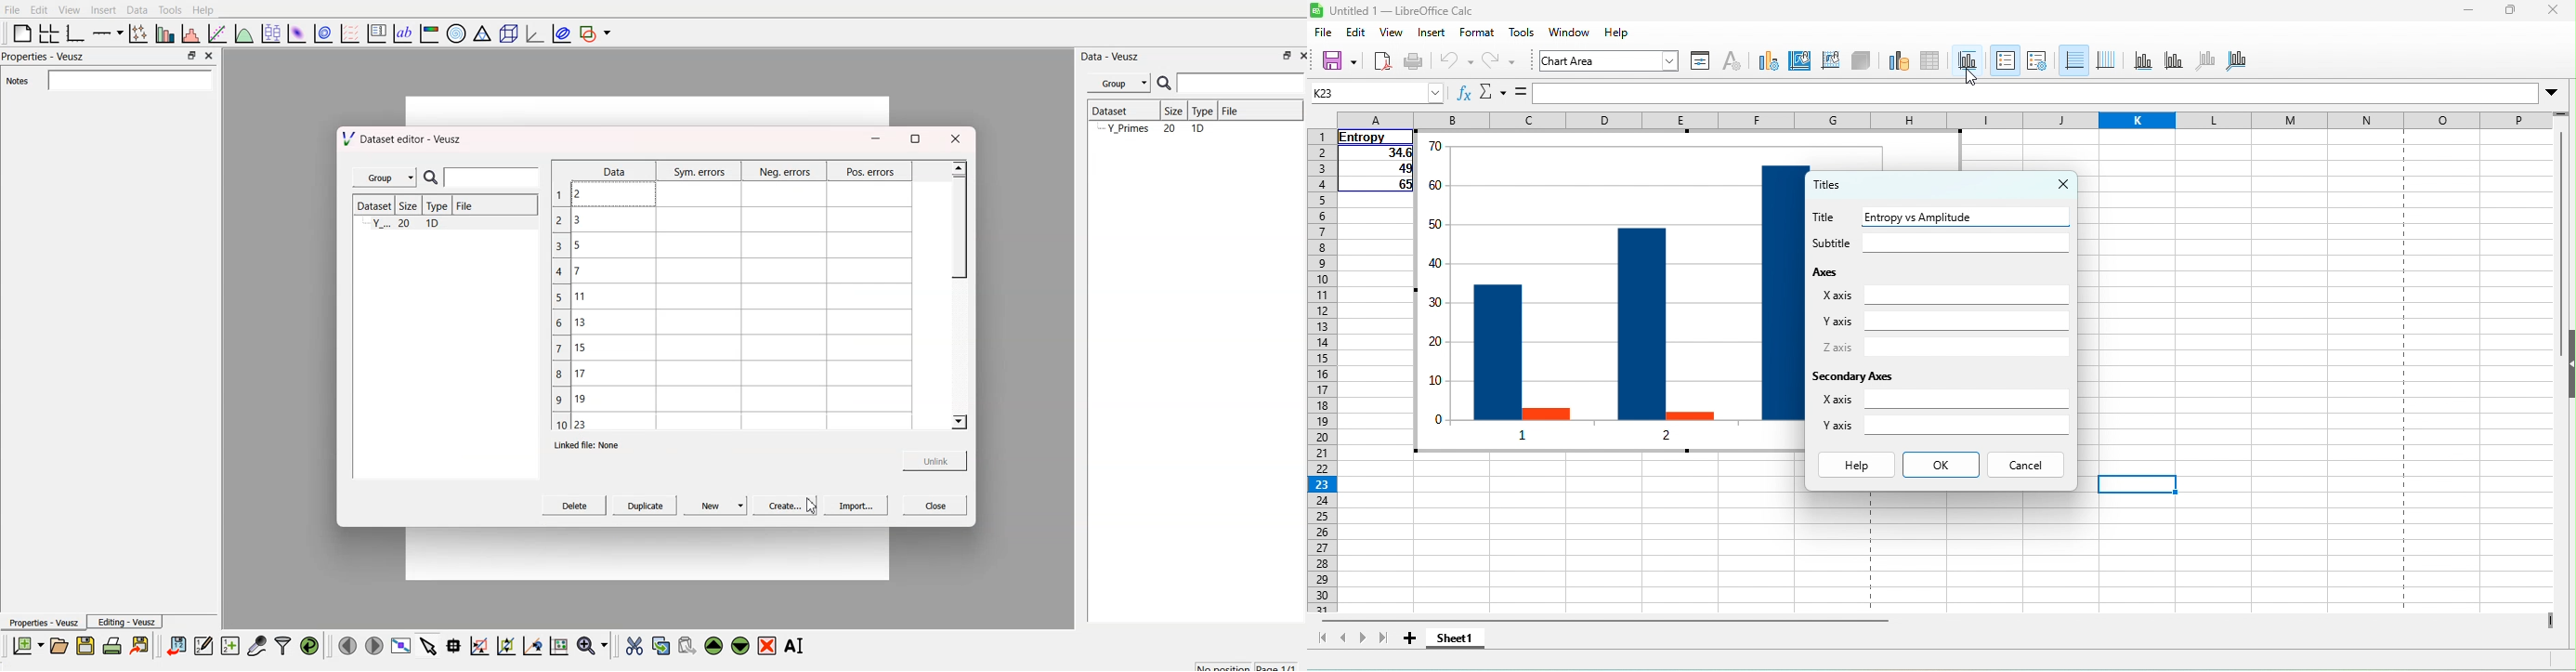 This screenshot has height=672, width=2576. Describe the element at coordinates (1376, 92) in the screenshot. I see `name box (k23)` at that location.